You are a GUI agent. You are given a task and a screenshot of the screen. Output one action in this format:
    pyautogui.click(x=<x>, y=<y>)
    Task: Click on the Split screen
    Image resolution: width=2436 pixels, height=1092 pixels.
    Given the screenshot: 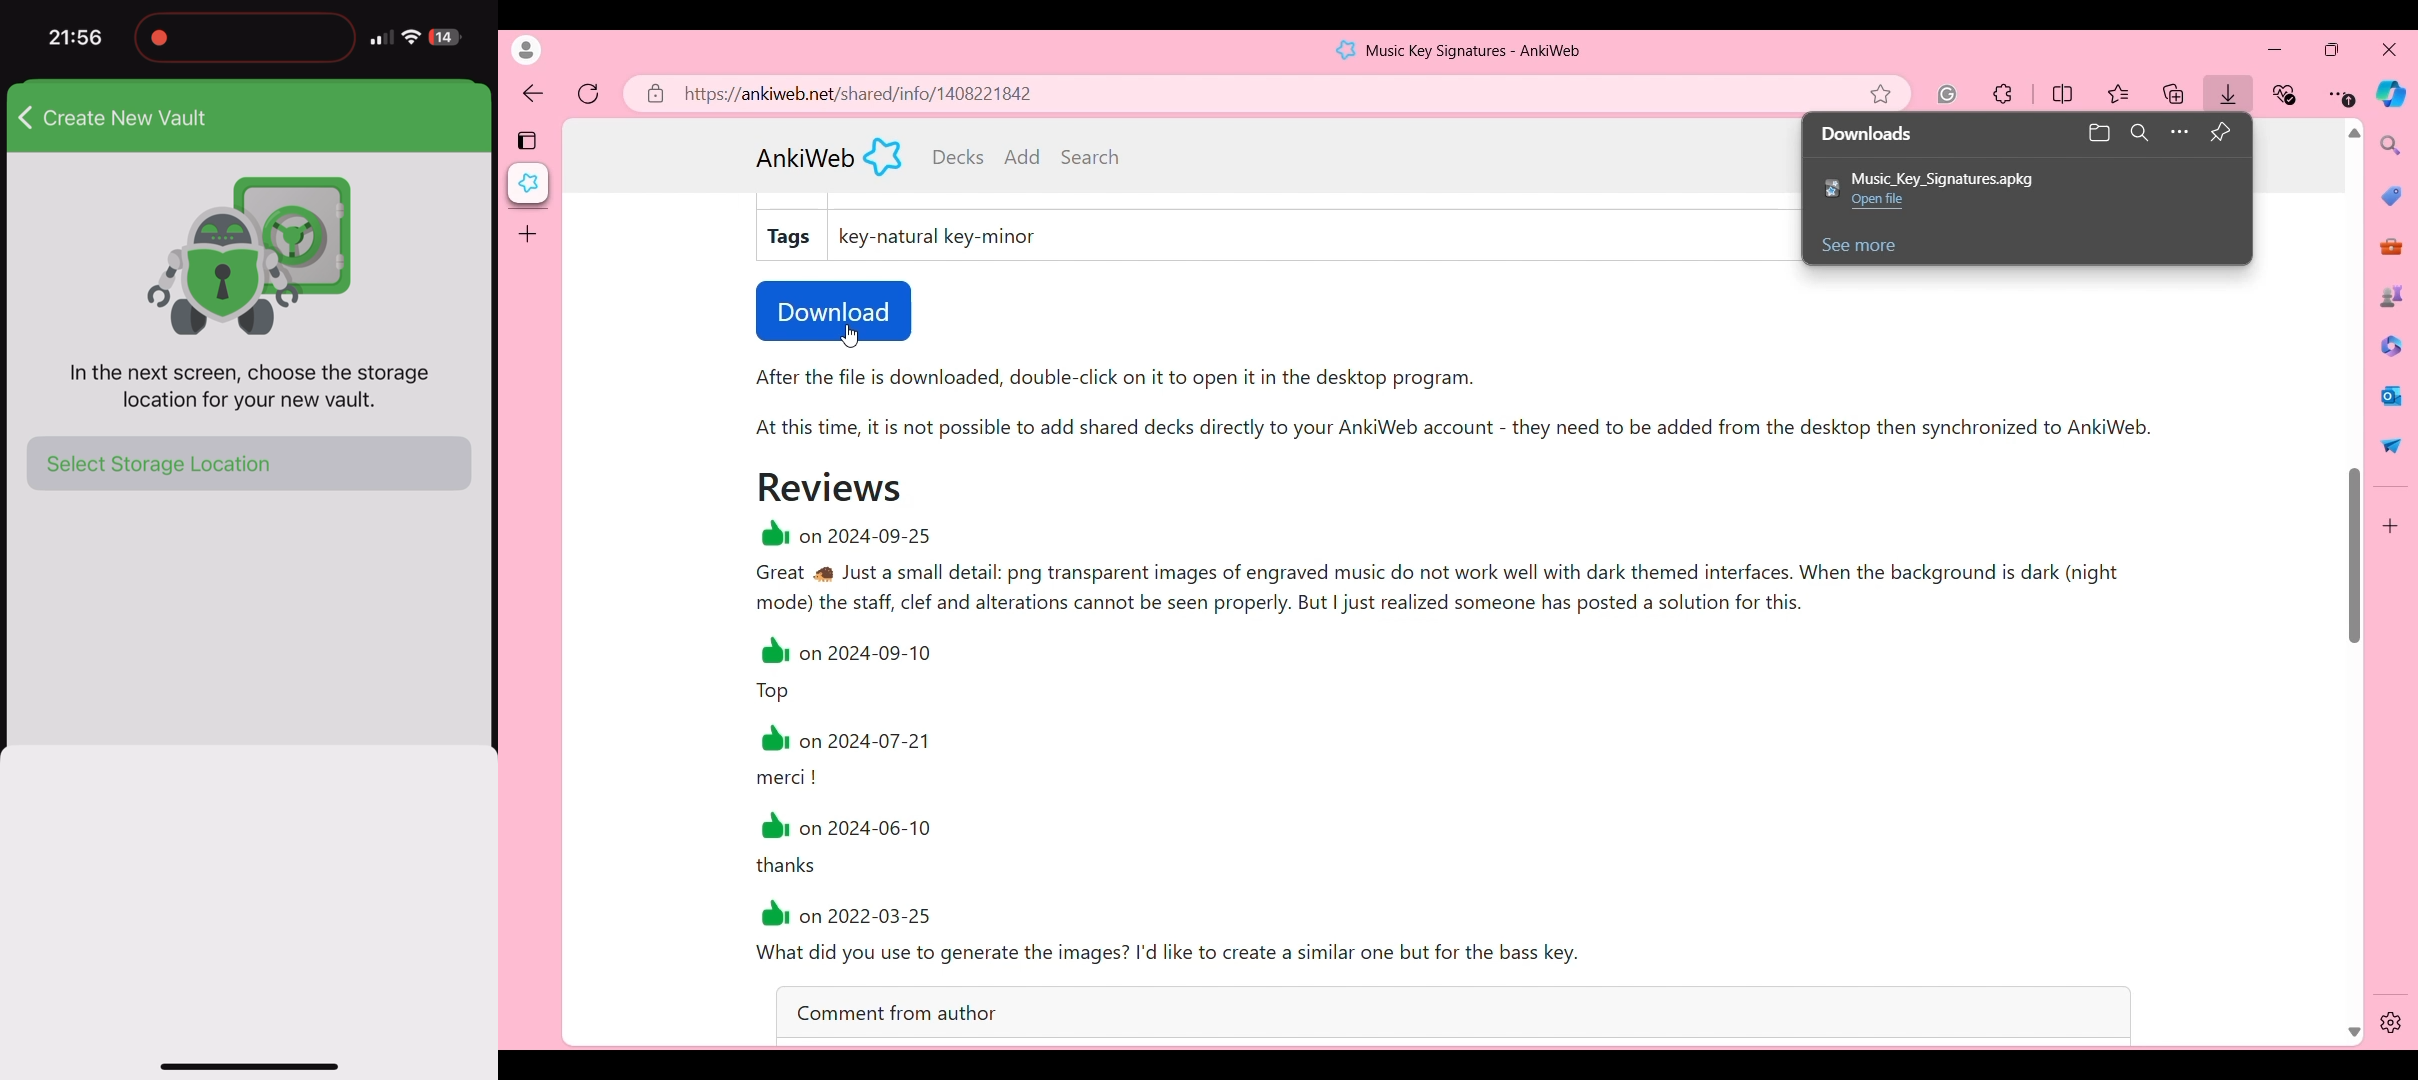 What is the action you would take?
    pyautogui.click(x=2062, y=93)
    